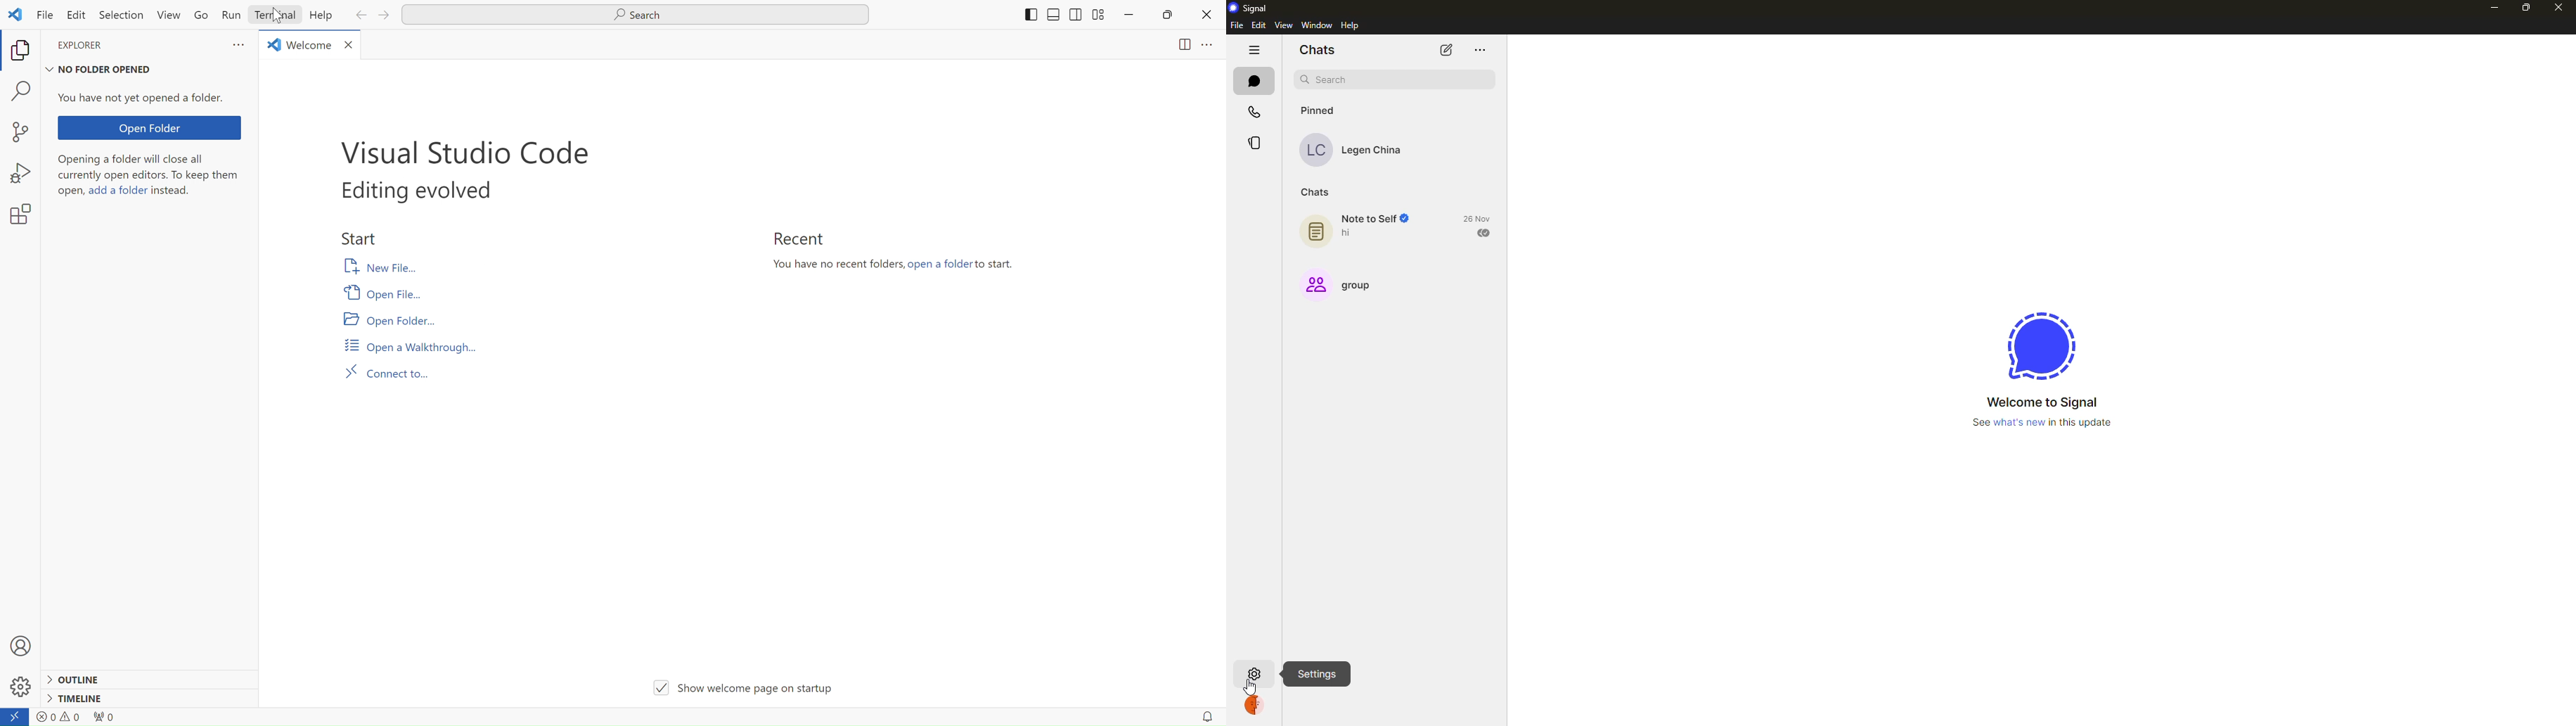  I want to click on Connect to, so click(387, 370).